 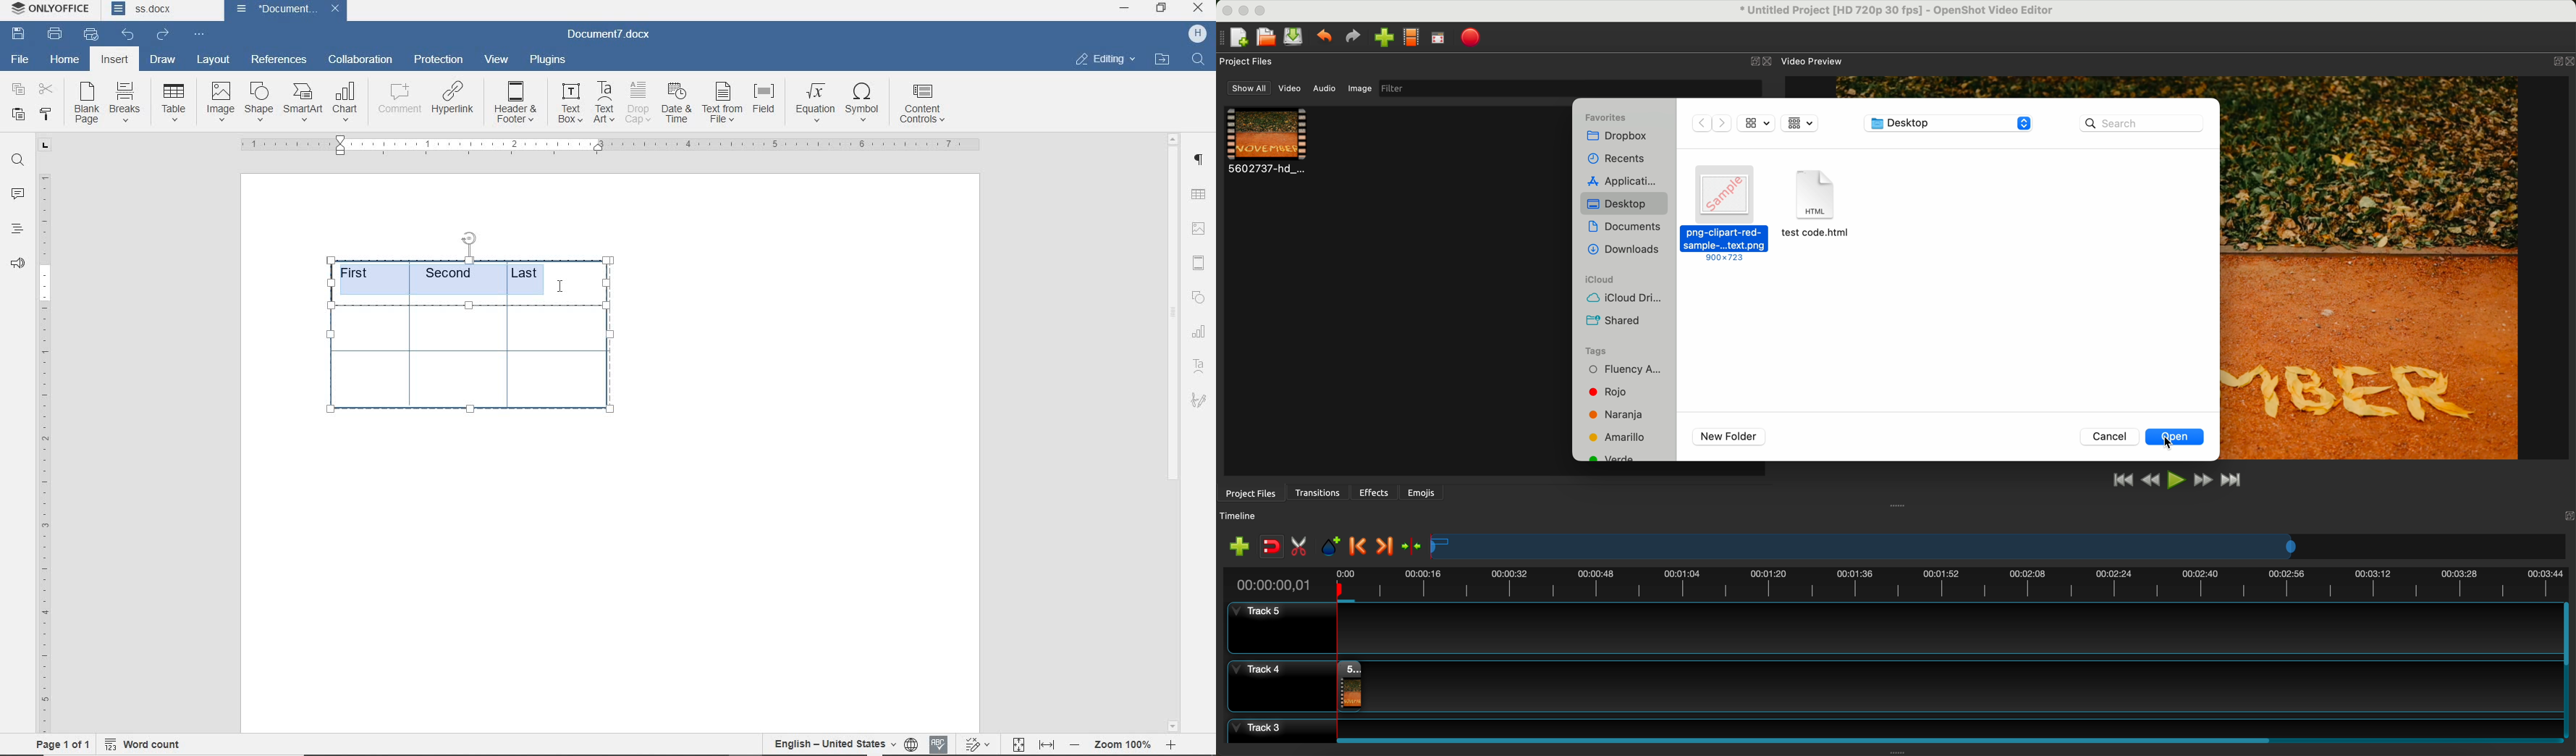 What do you see at coordinates (569, 290) in the screenshot?
I see `text cursor` at bounding box center [569, 290].